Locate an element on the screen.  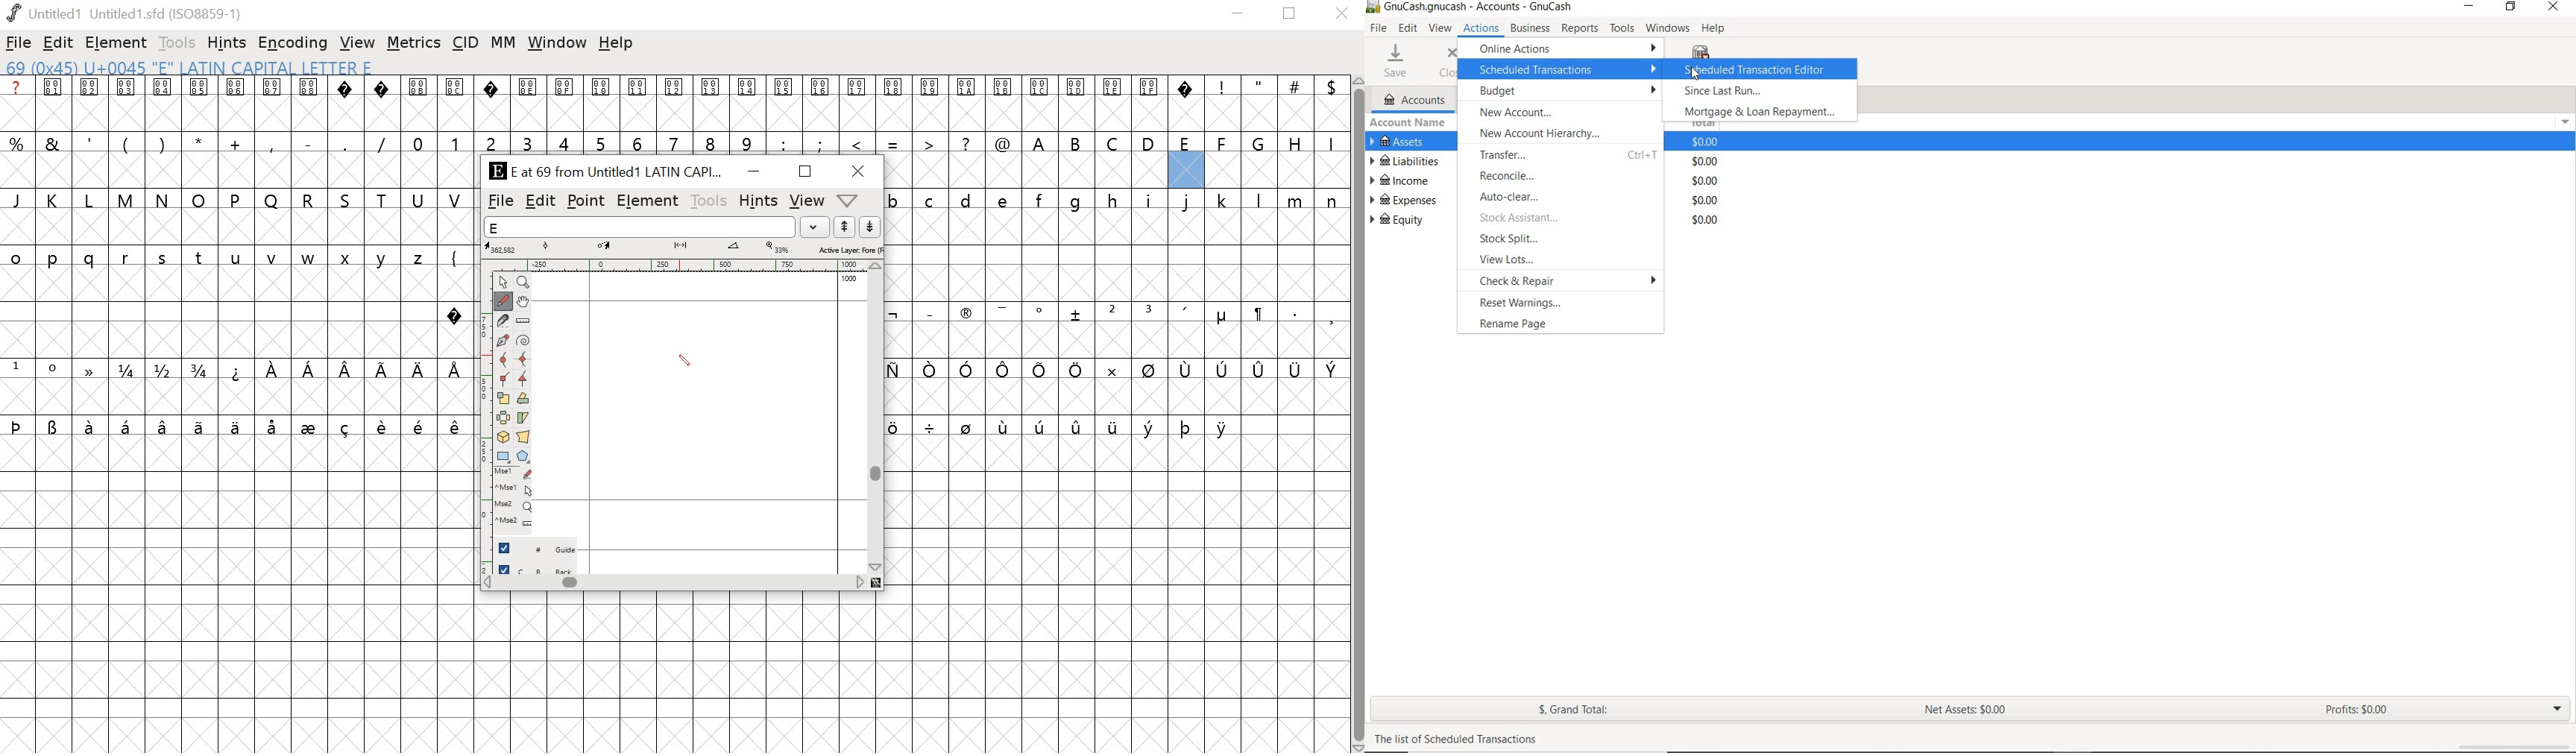
ACTIONS is located at coordinates (1481, 30).